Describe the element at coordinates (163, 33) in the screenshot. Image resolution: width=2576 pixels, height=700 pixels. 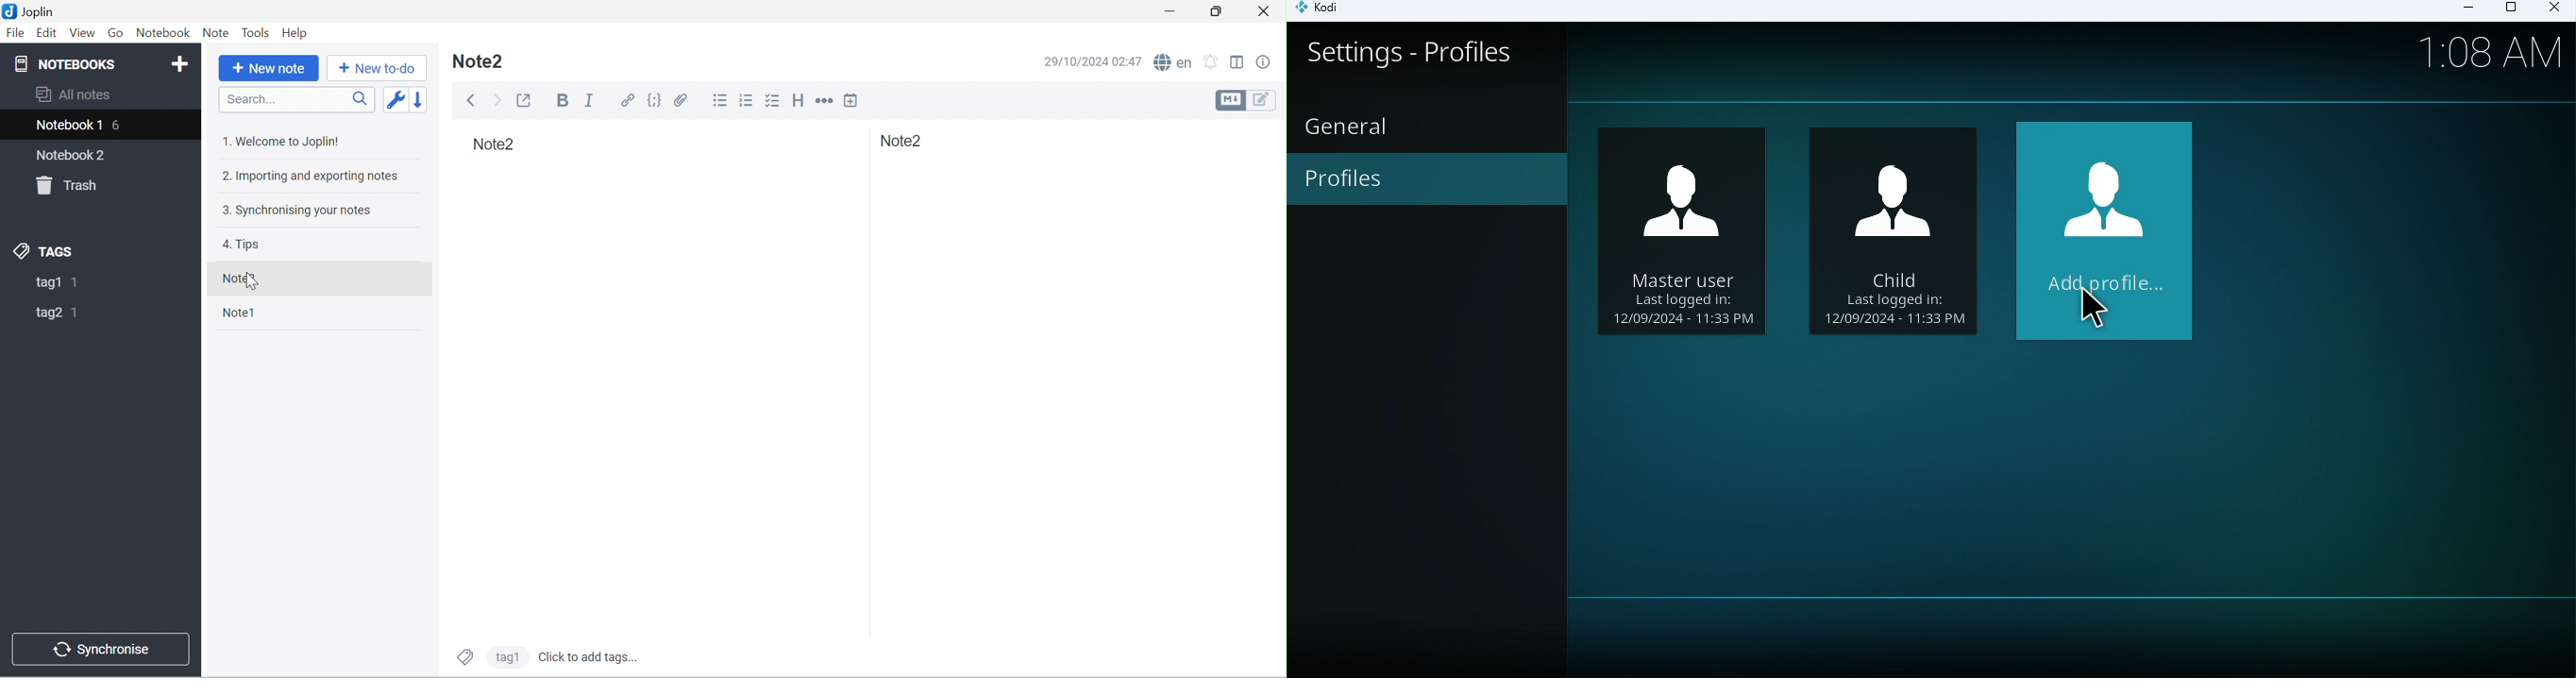
I see `Notebook` at that location.